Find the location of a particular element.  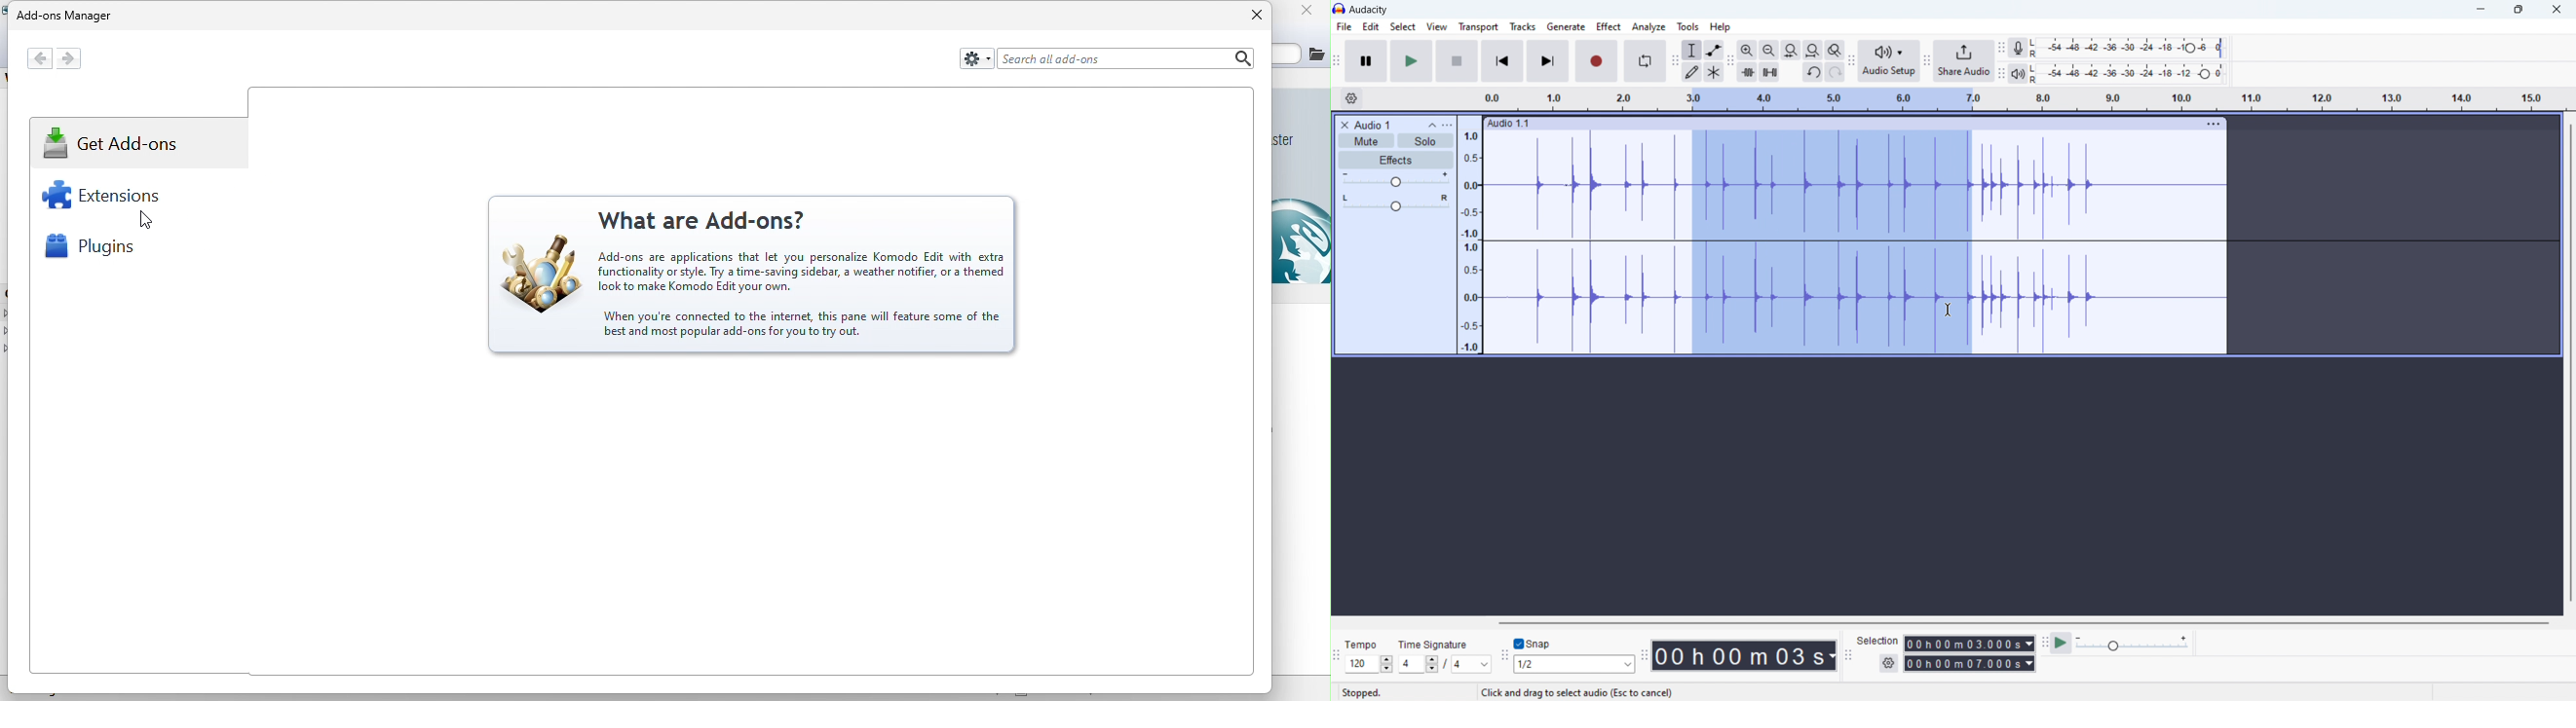

tools toolbar is located at coordinates (1674, 61).